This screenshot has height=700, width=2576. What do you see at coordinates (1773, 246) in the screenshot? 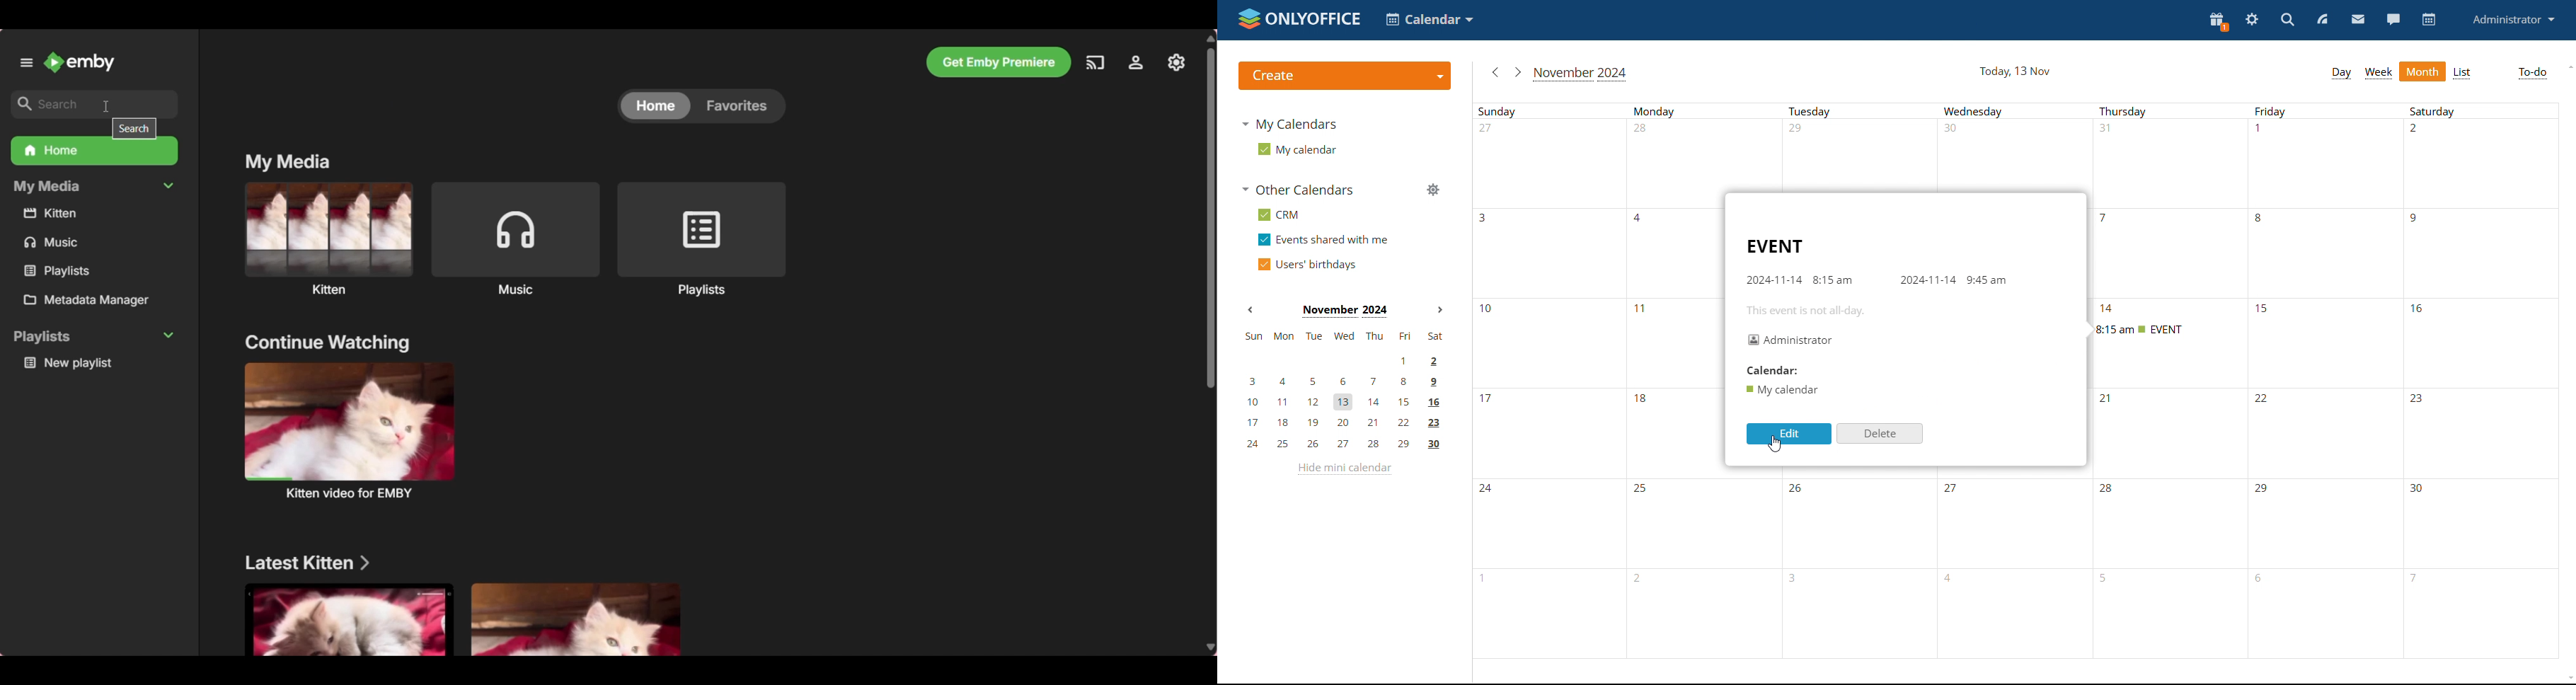
I see `event name` at bounding box center [1773, 246].